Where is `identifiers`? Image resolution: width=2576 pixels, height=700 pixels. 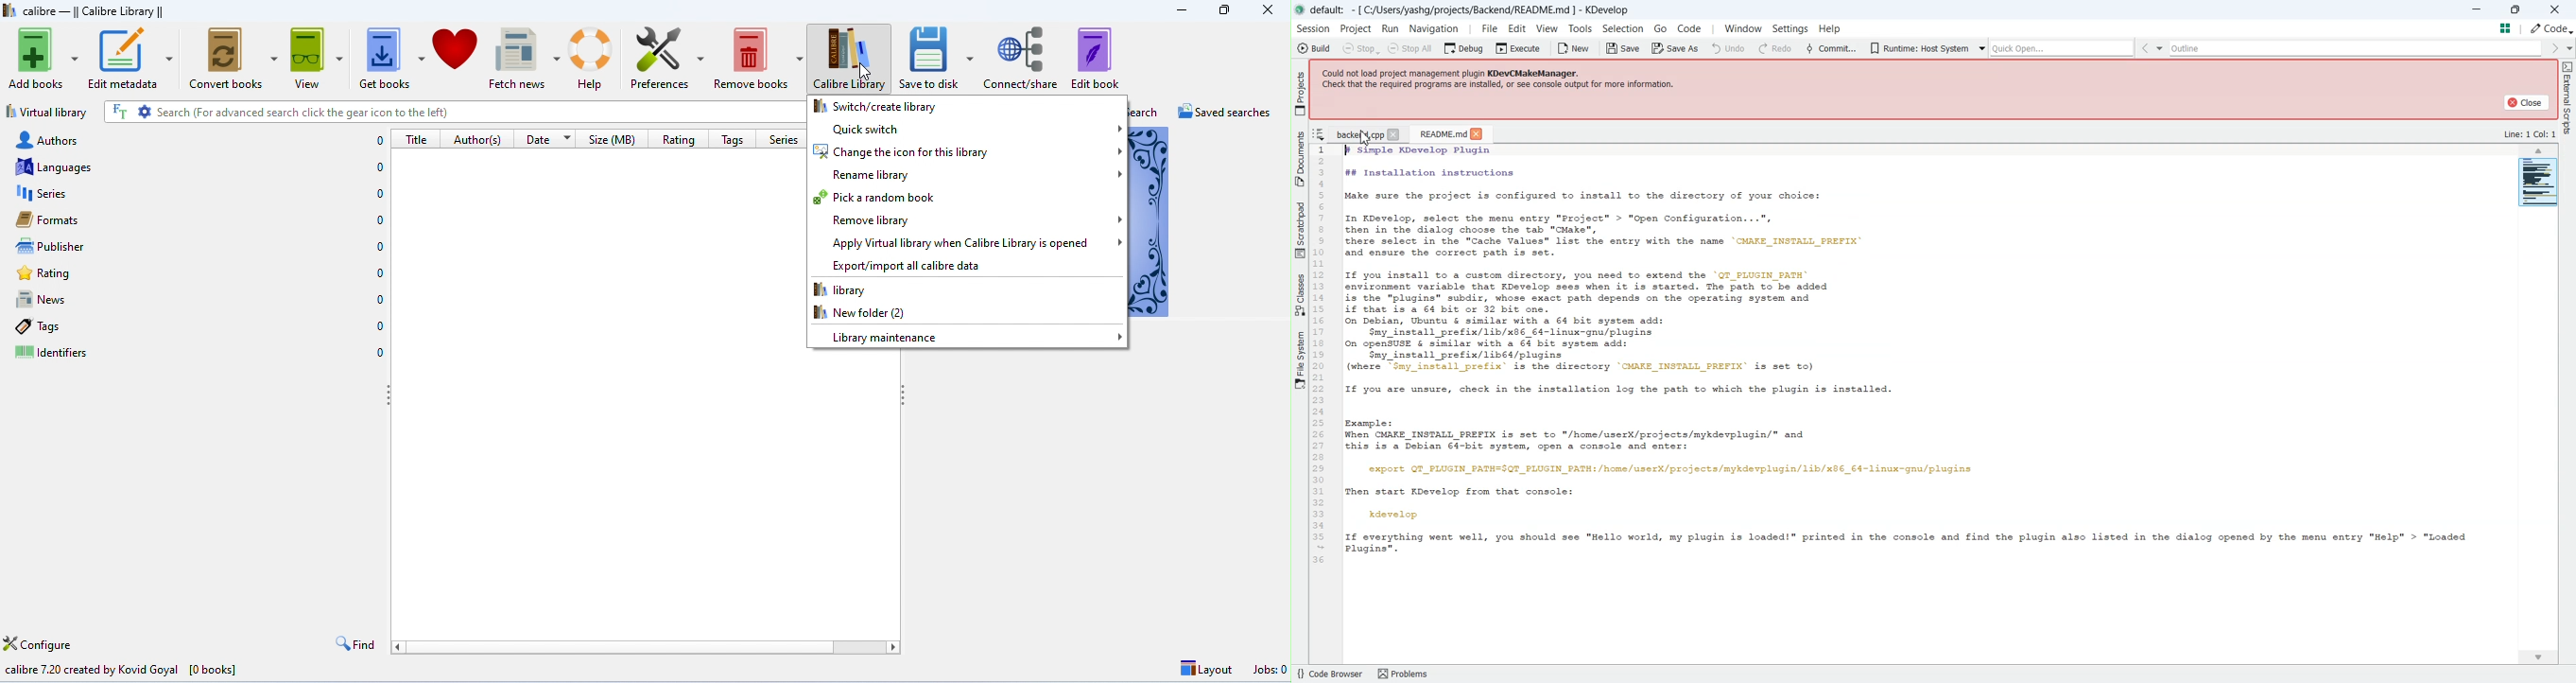 identifiers is located at coordinates (199, 352).